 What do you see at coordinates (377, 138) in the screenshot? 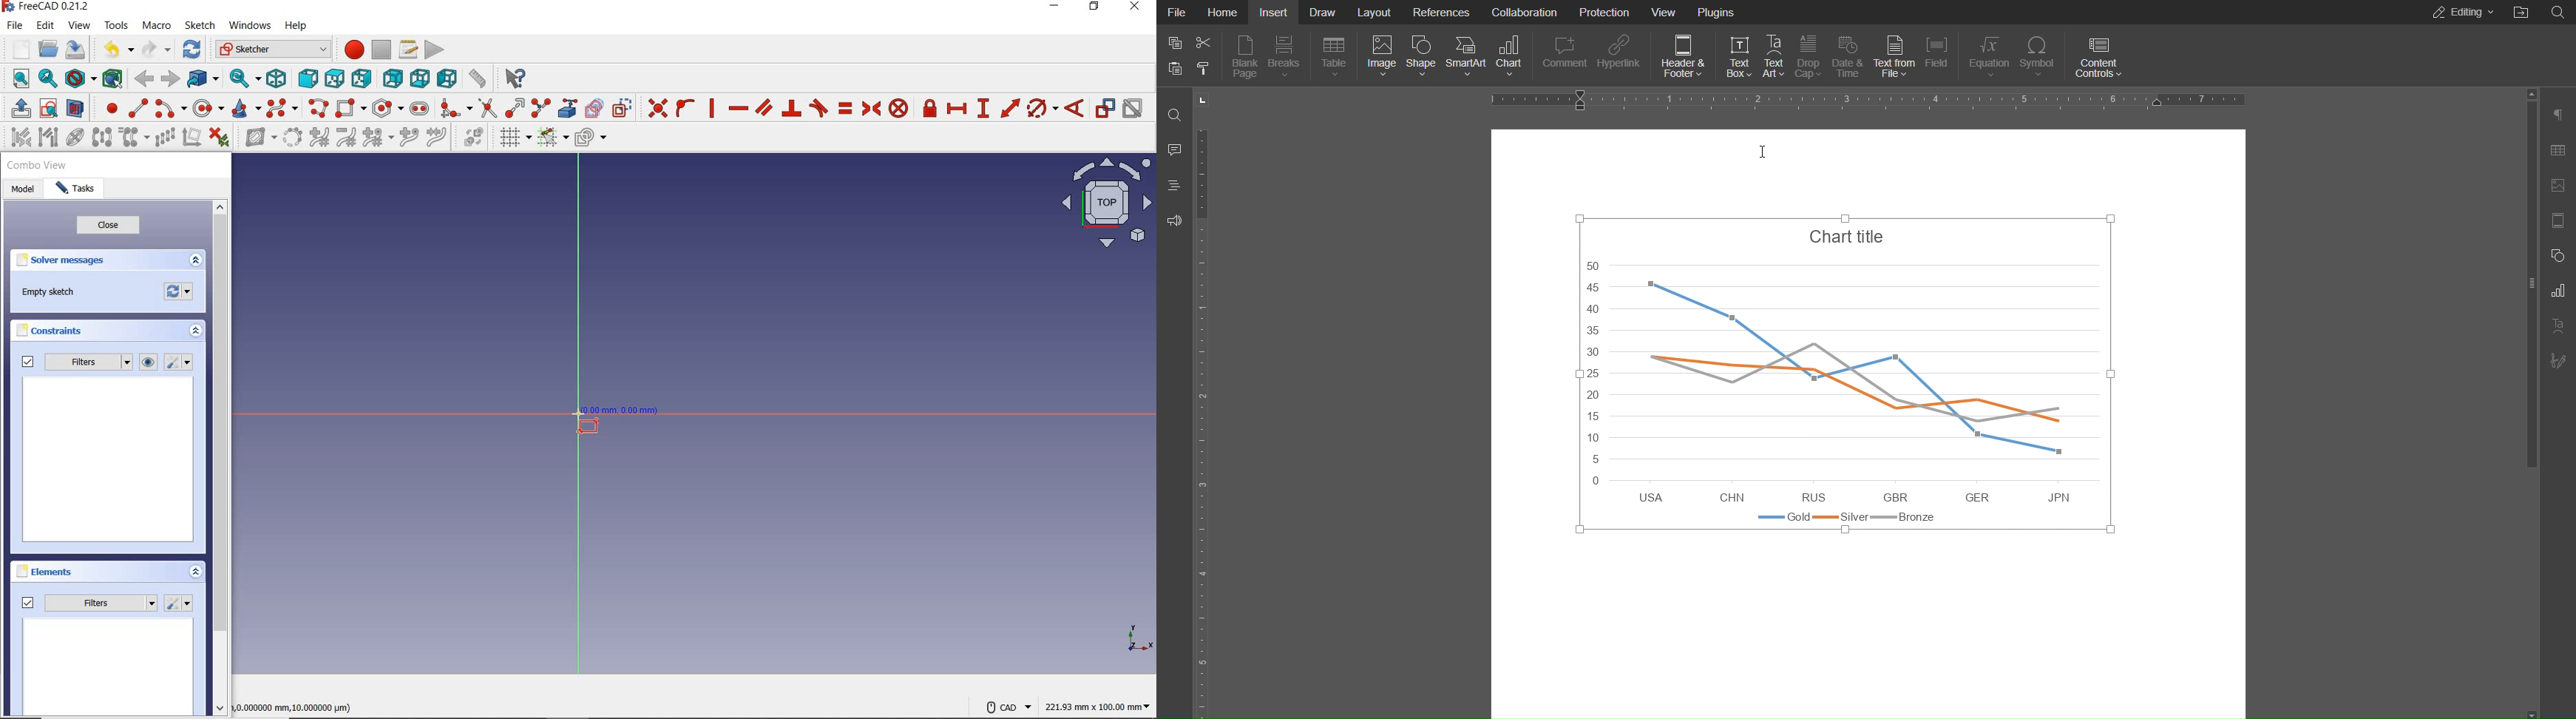
I see `modify knot multiplicity` at bounding box center [377, 138].